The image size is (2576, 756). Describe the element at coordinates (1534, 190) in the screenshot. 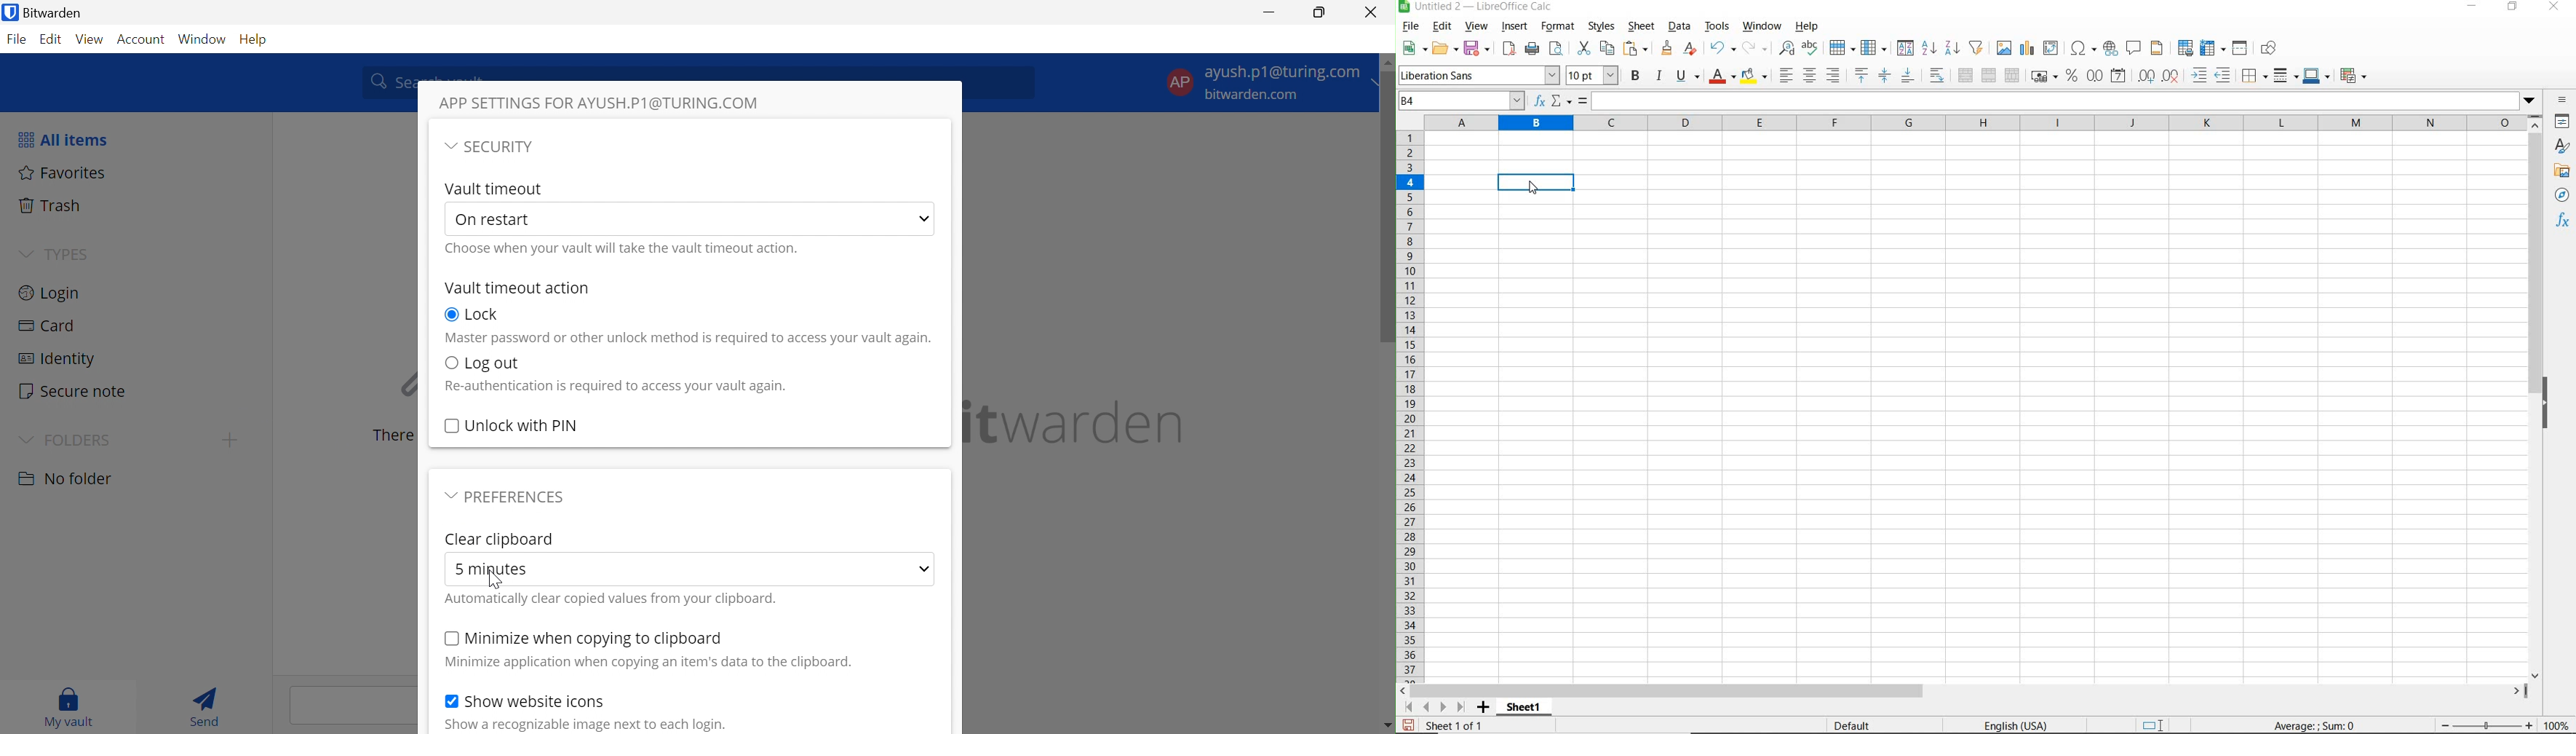

I see `cursor` at that location.